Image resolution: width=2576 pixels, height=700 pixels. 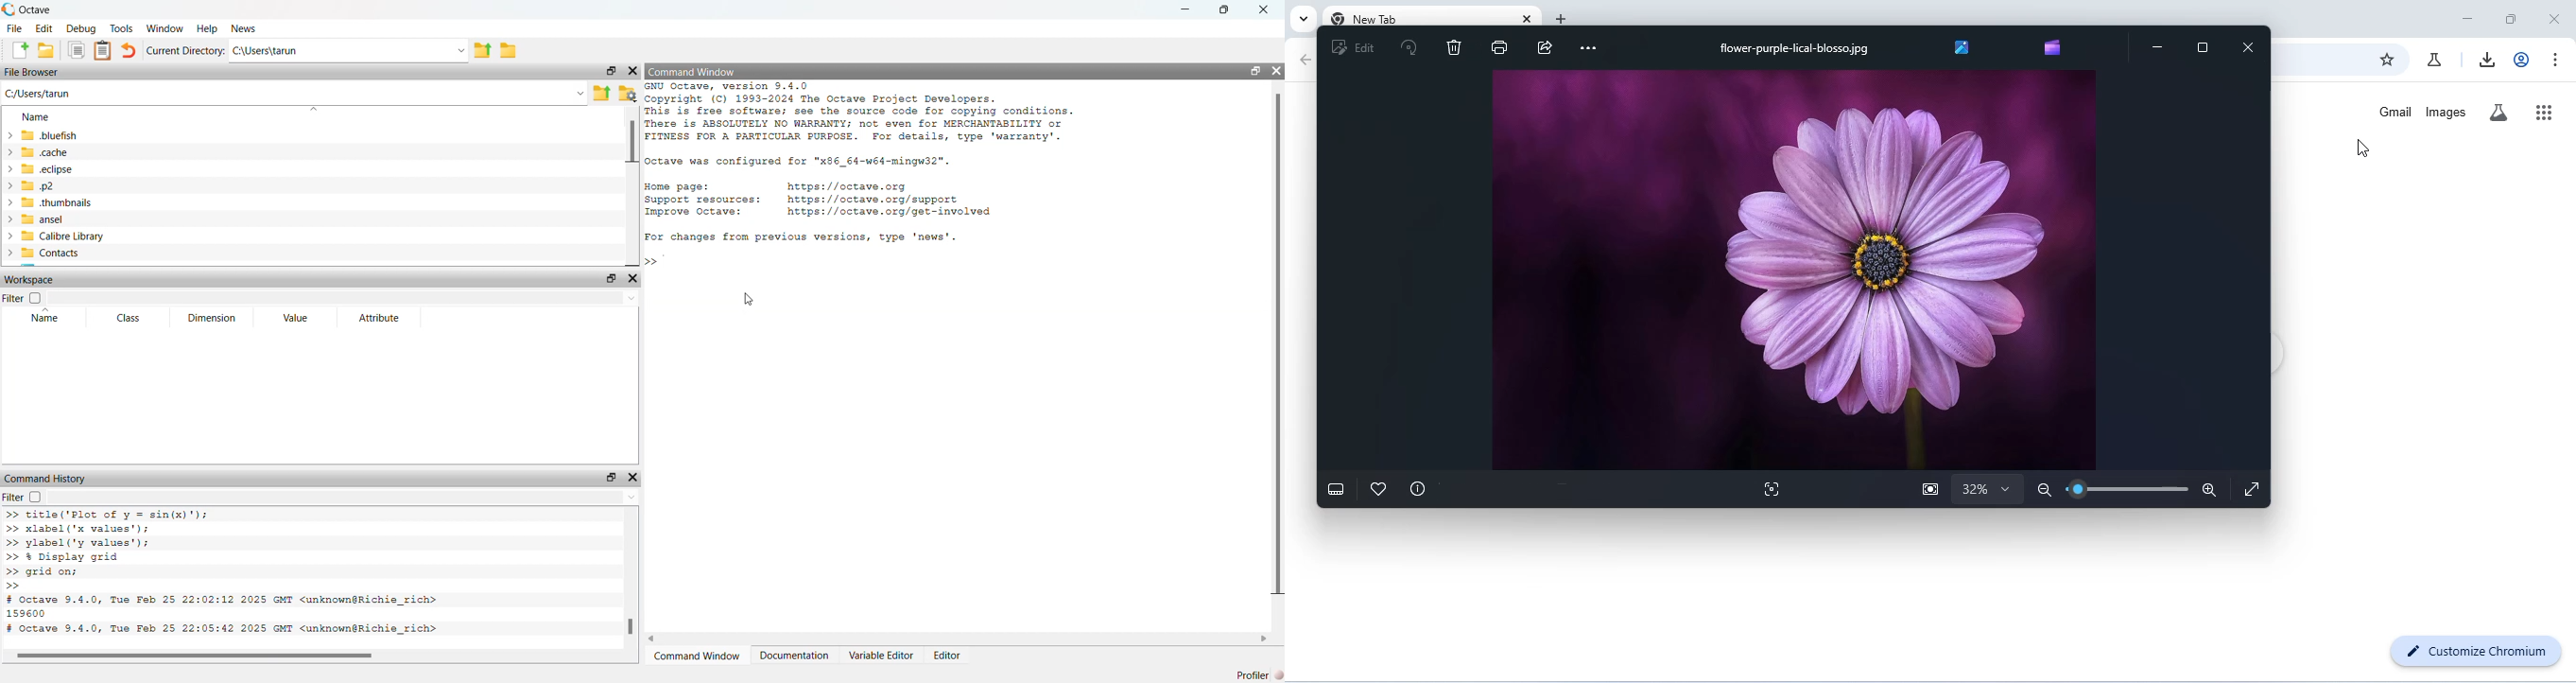 What do you see at coordinates (1223, 11) in the screenshot?
I see `resize` at bounding box center [1223, 11].